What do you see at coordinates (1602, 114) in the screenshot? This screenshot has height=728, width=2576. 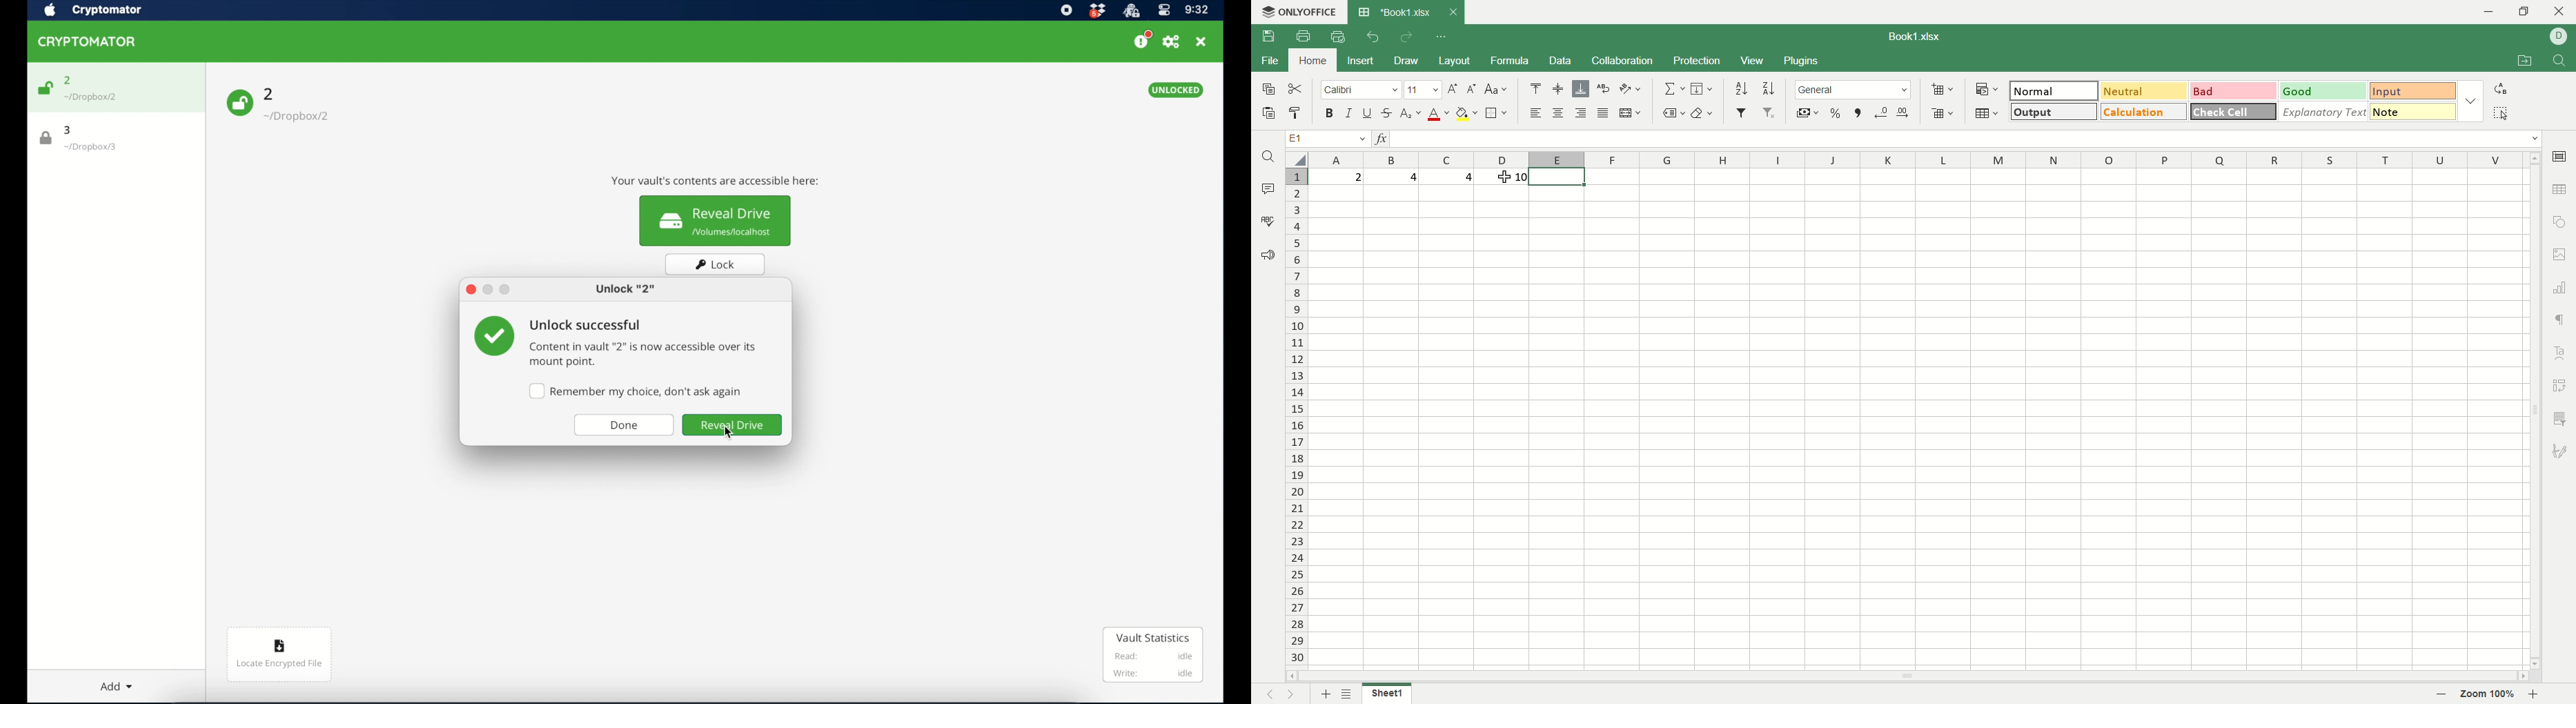 I see `justified` at bounding box center [1602, 114].